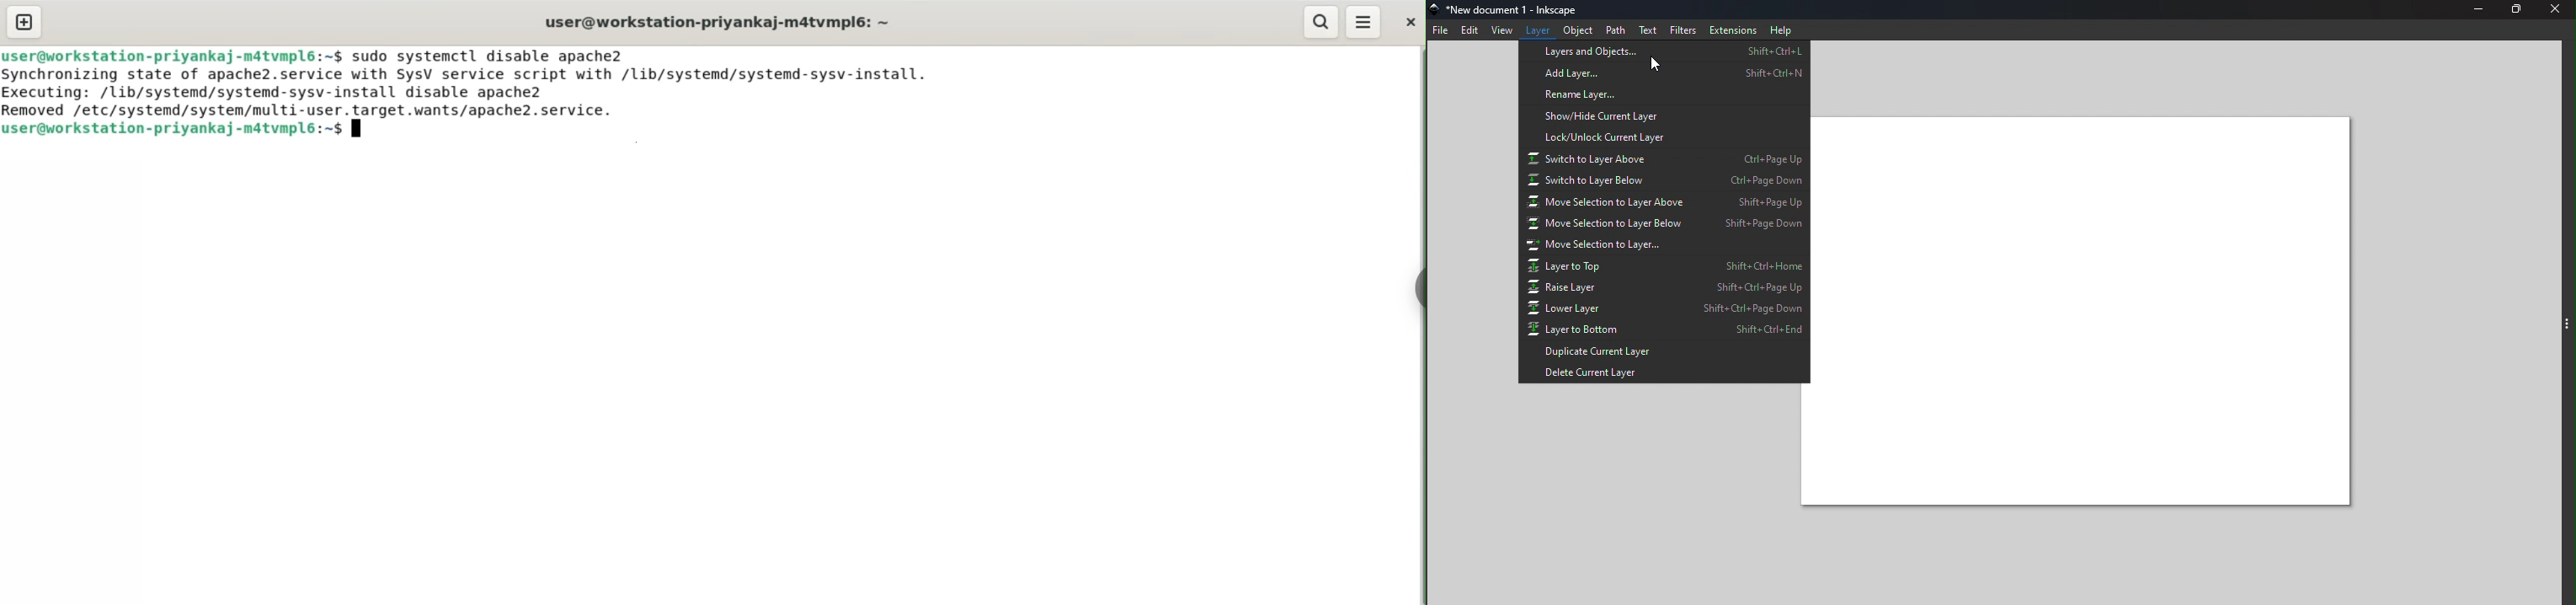 The width and height of the screenshot is (2576, 616). What do you see at coordinates (1646, 29) in the screenshot?
I see `Text` at bounding box center [1646, 29].